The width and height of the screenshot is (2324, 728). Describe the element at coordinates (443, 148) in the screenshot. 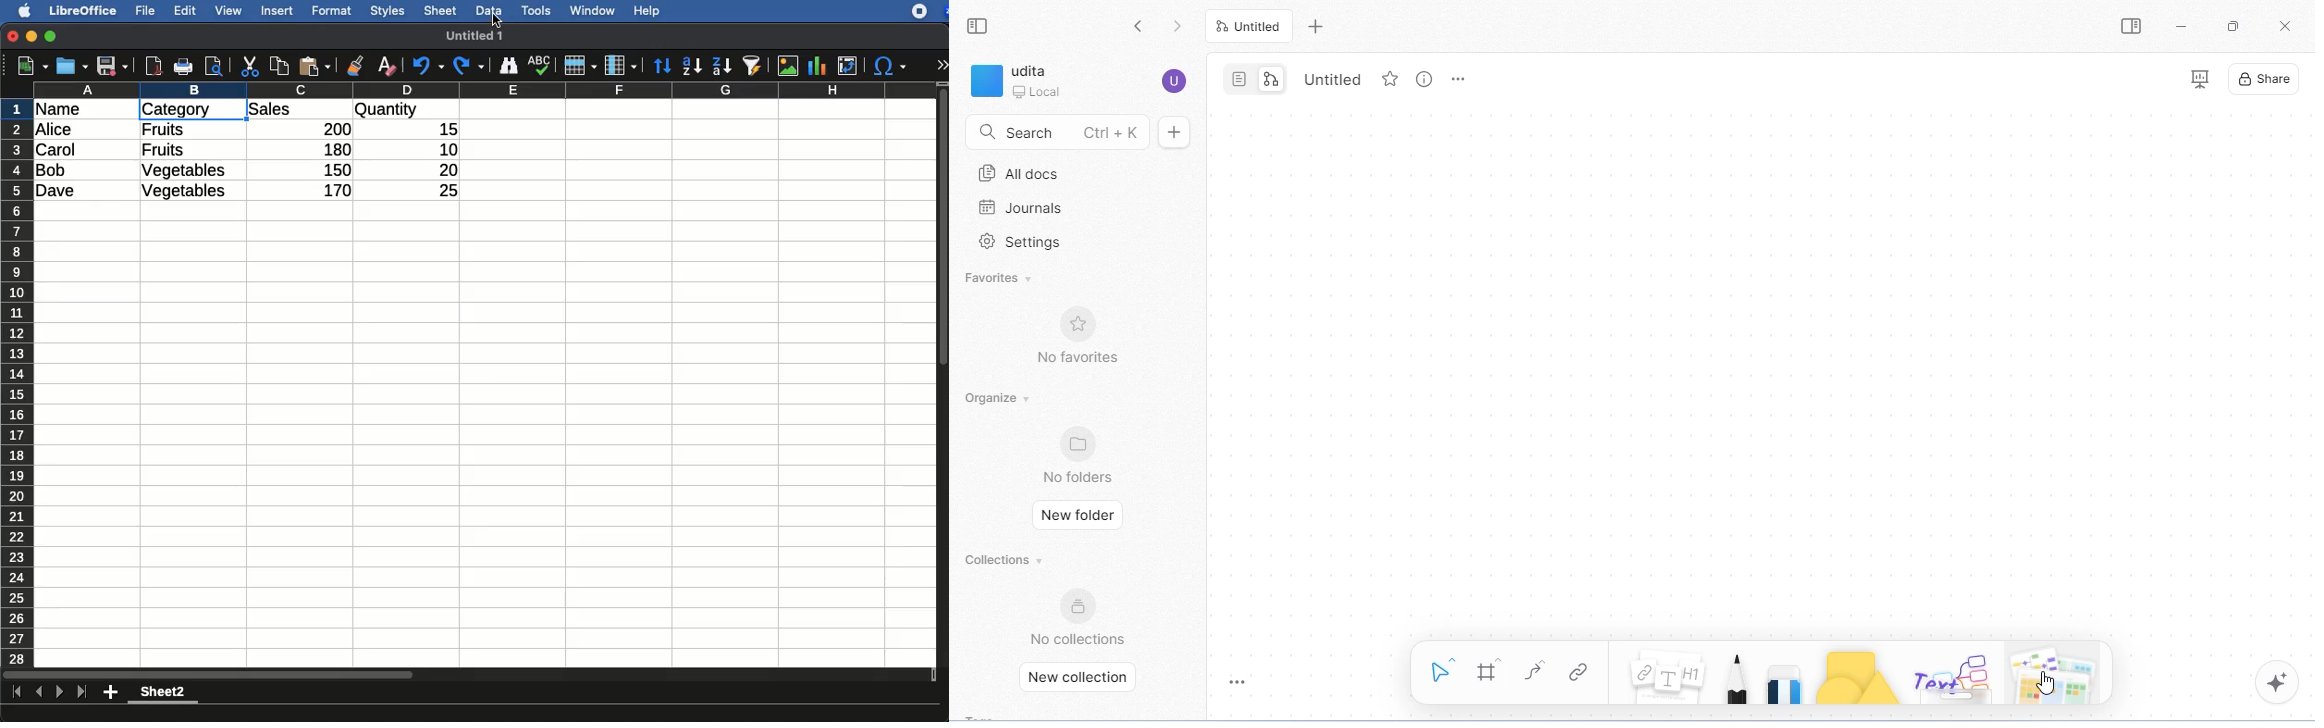

I see `10` at that location.